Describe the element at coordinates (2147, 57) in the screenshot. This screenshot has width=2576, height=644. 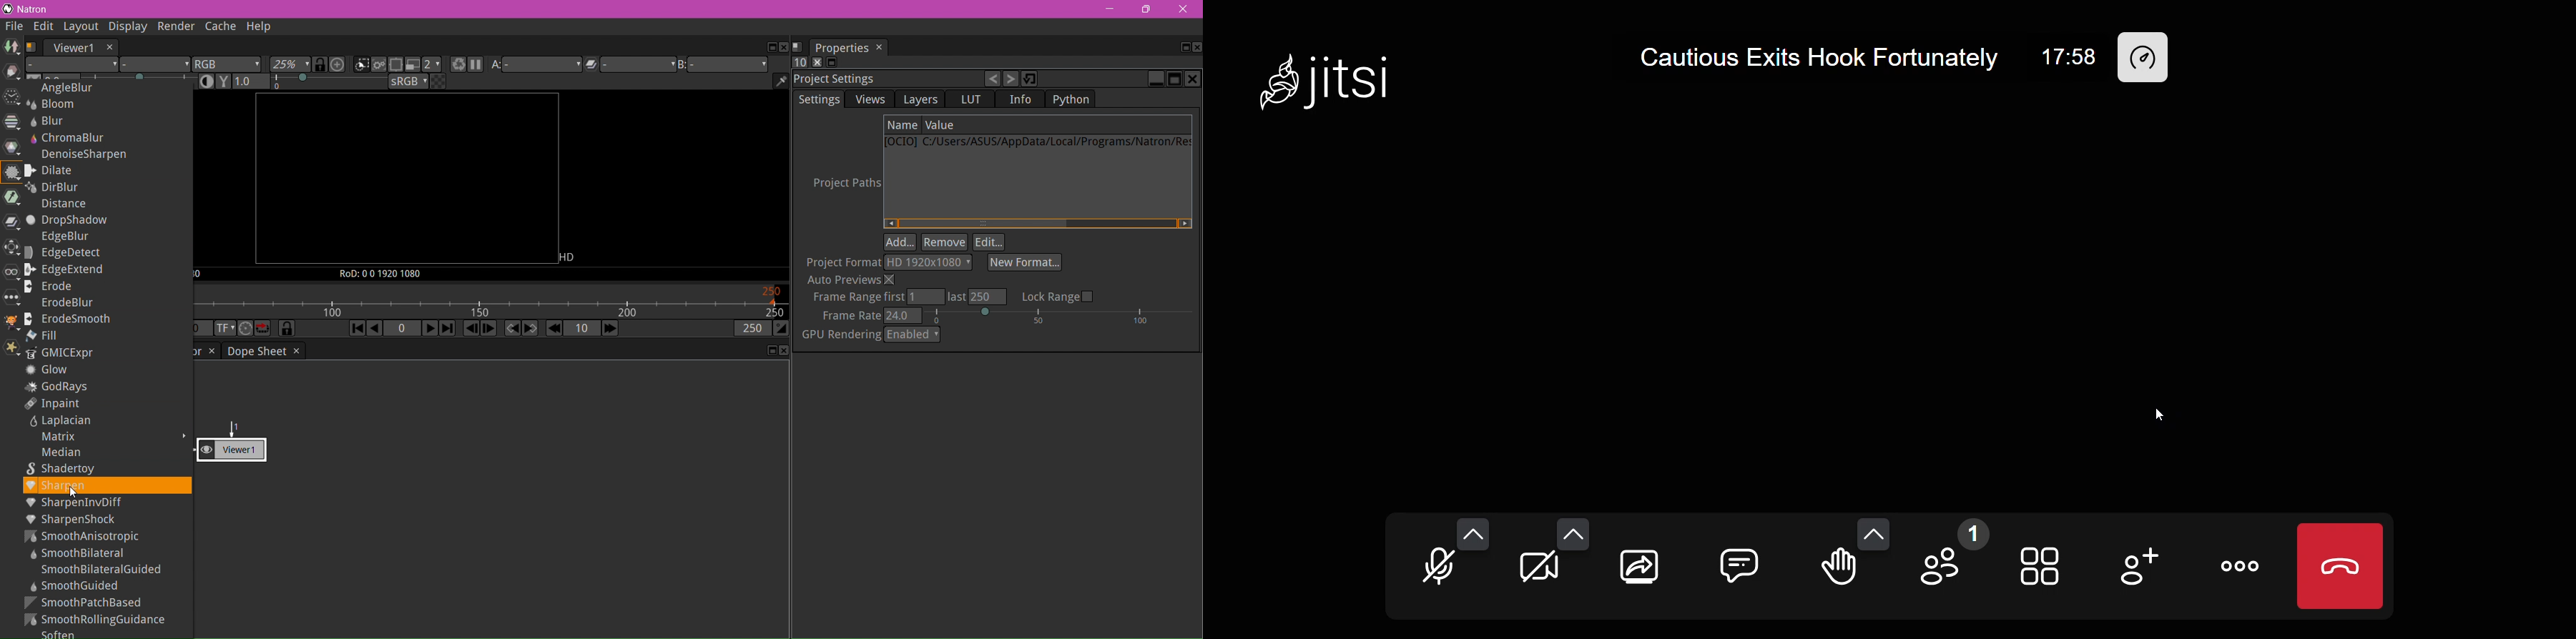
I see `performance setting` at that location.